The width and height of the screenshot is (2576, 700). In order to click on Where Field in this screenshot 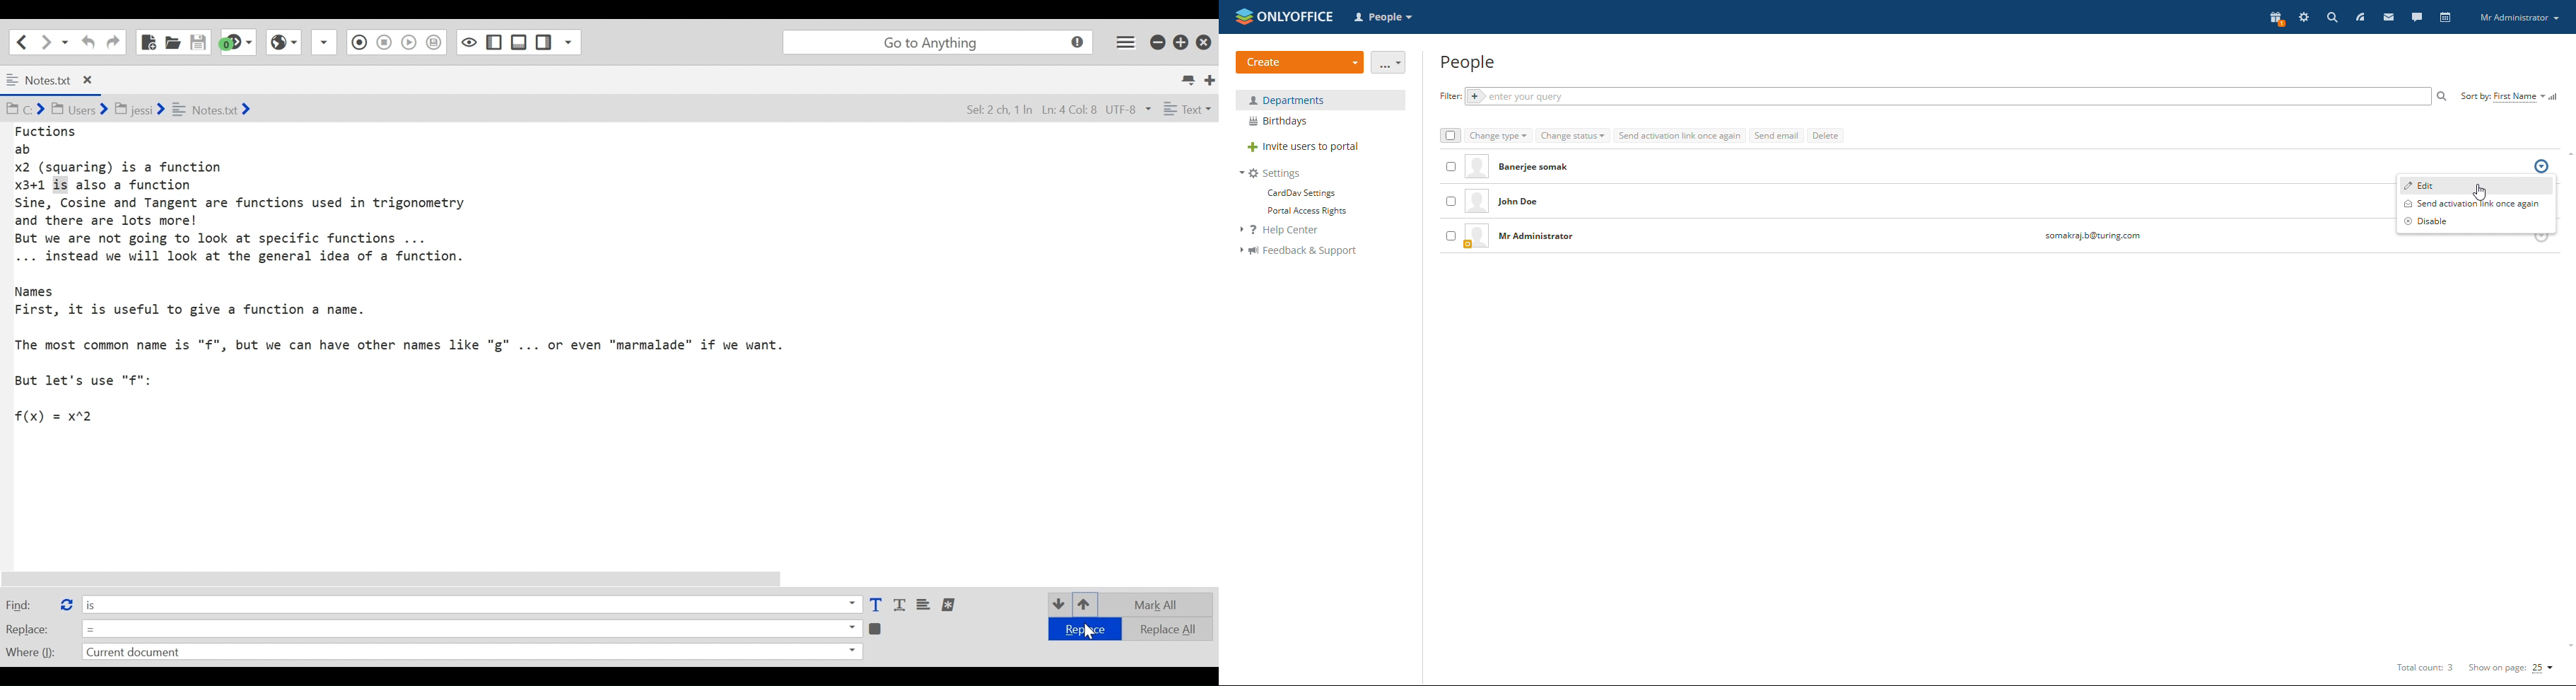, I will do `click(471, 653)`.